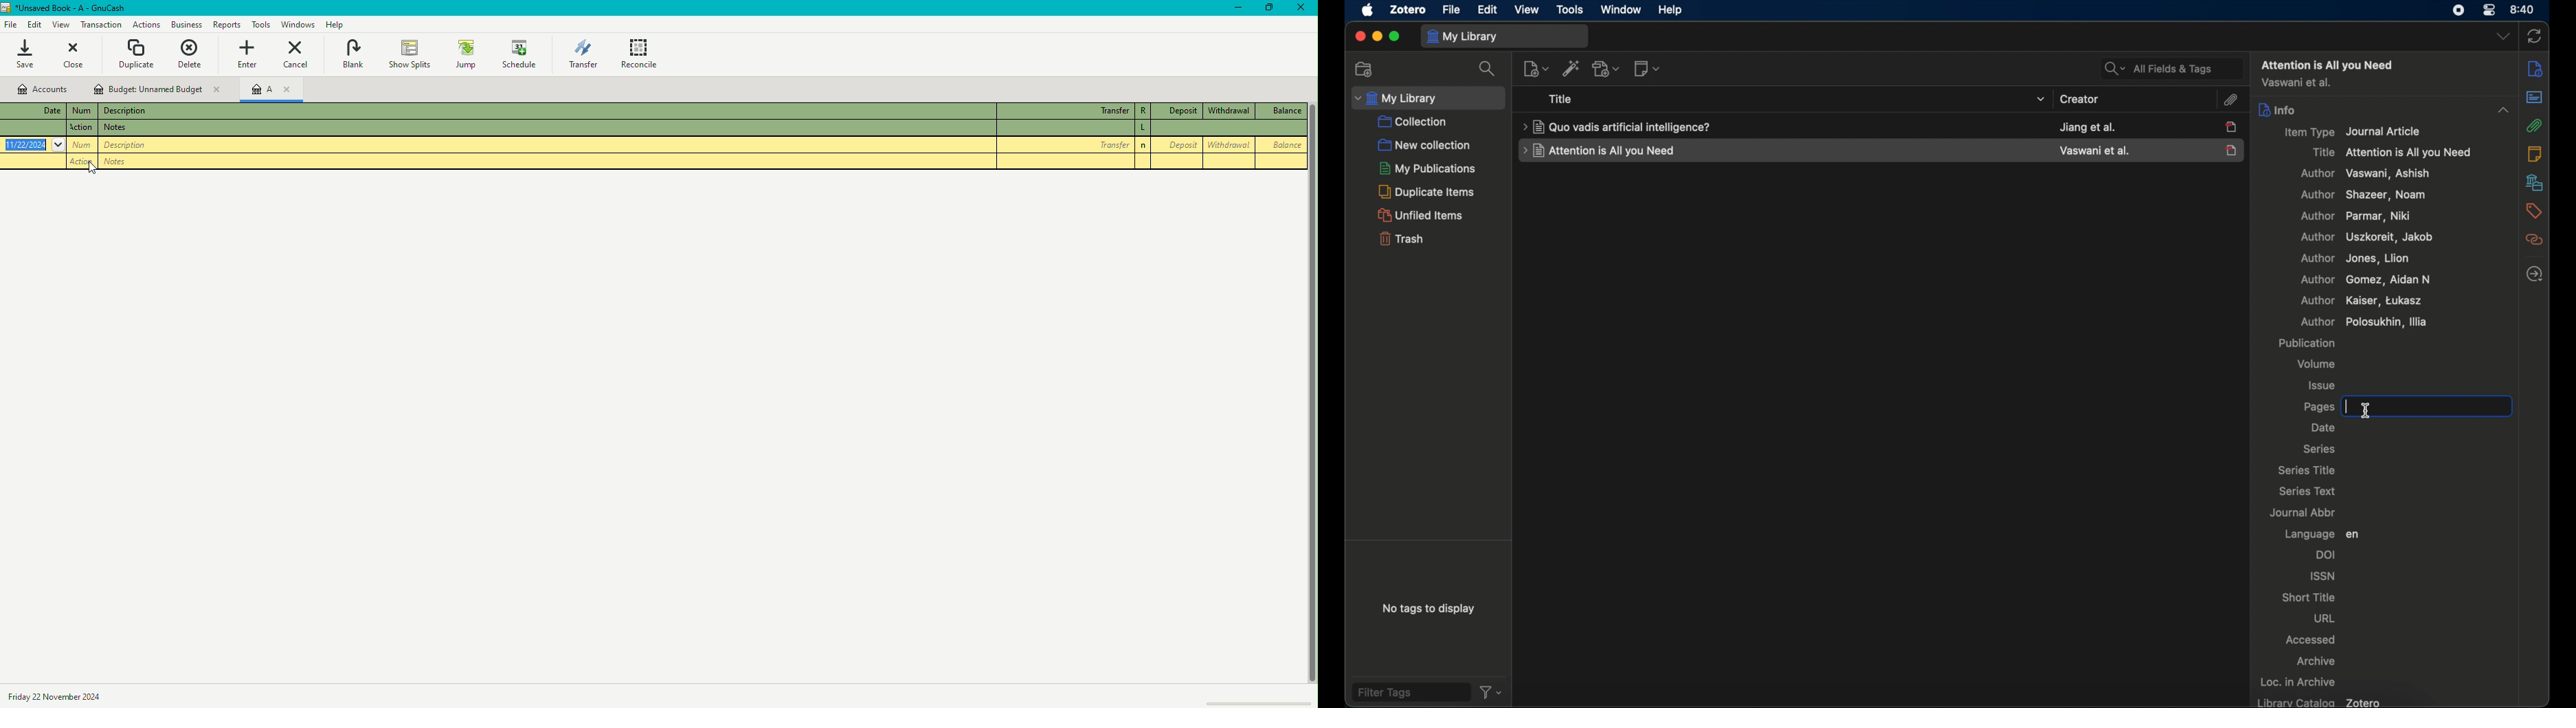 The height and width of the screenshot is (728, 2576). I want to click on Deposit, so click(1178, 144).